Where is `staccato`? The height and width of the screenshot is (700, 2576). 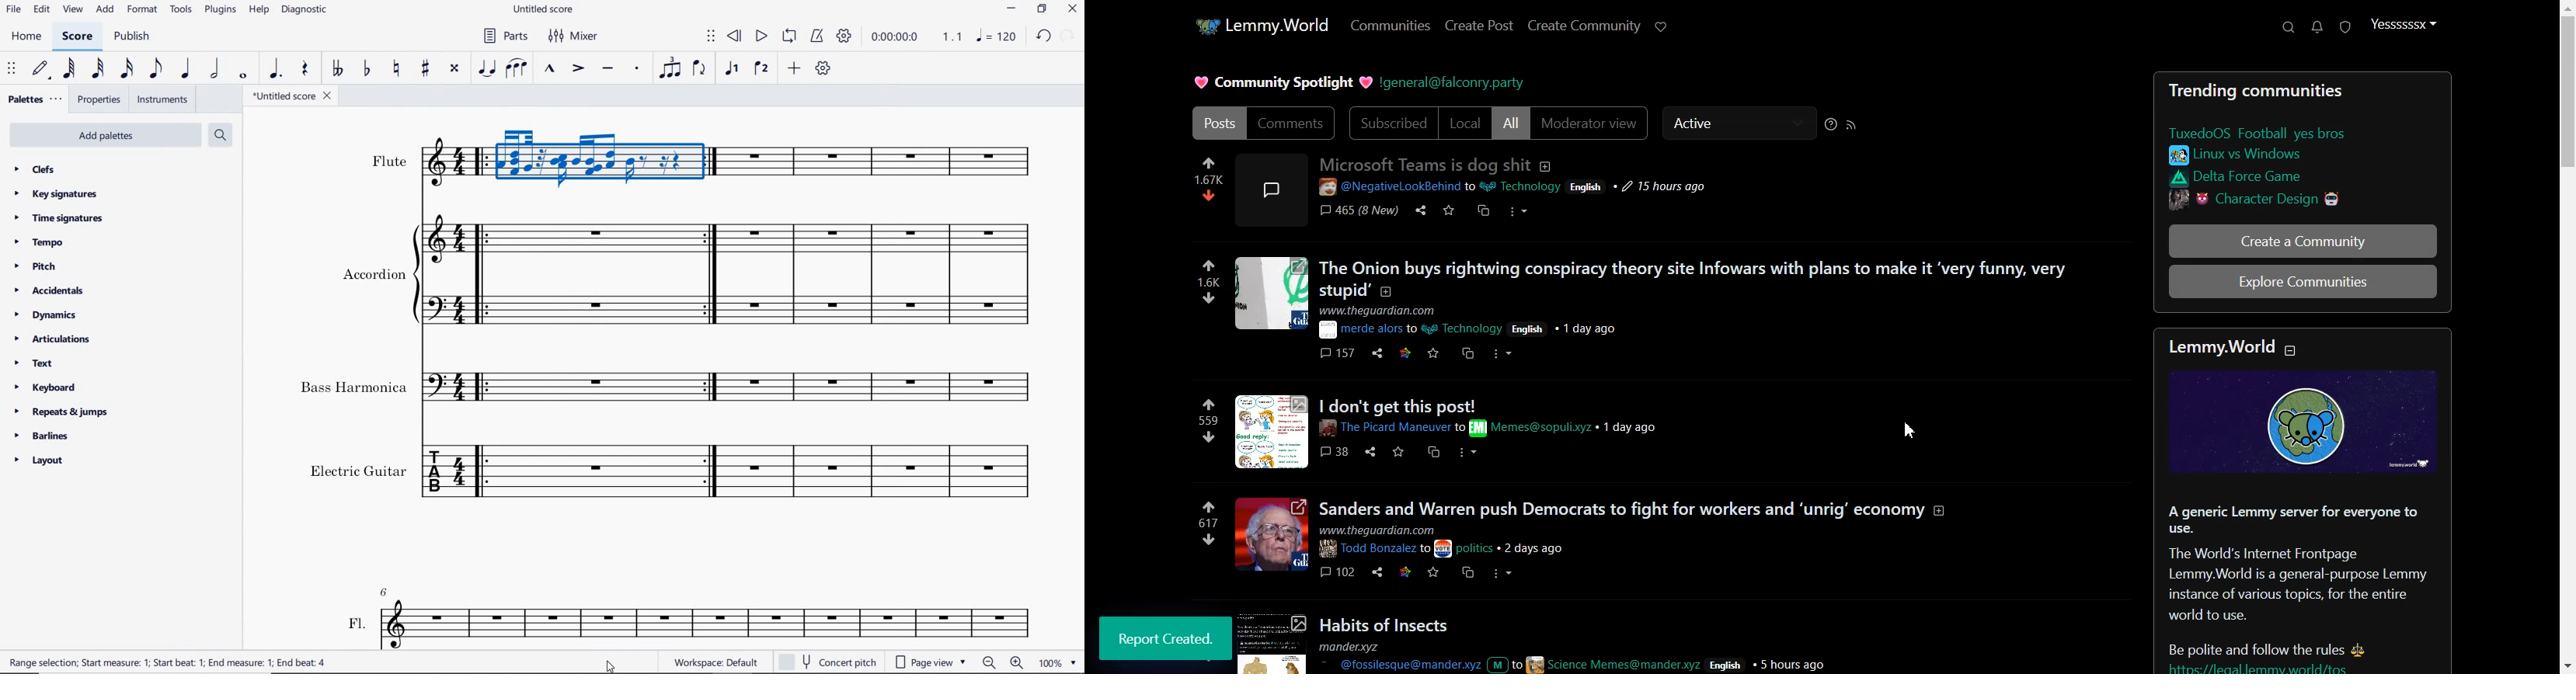
staccato is located at coordinates (638, 71).